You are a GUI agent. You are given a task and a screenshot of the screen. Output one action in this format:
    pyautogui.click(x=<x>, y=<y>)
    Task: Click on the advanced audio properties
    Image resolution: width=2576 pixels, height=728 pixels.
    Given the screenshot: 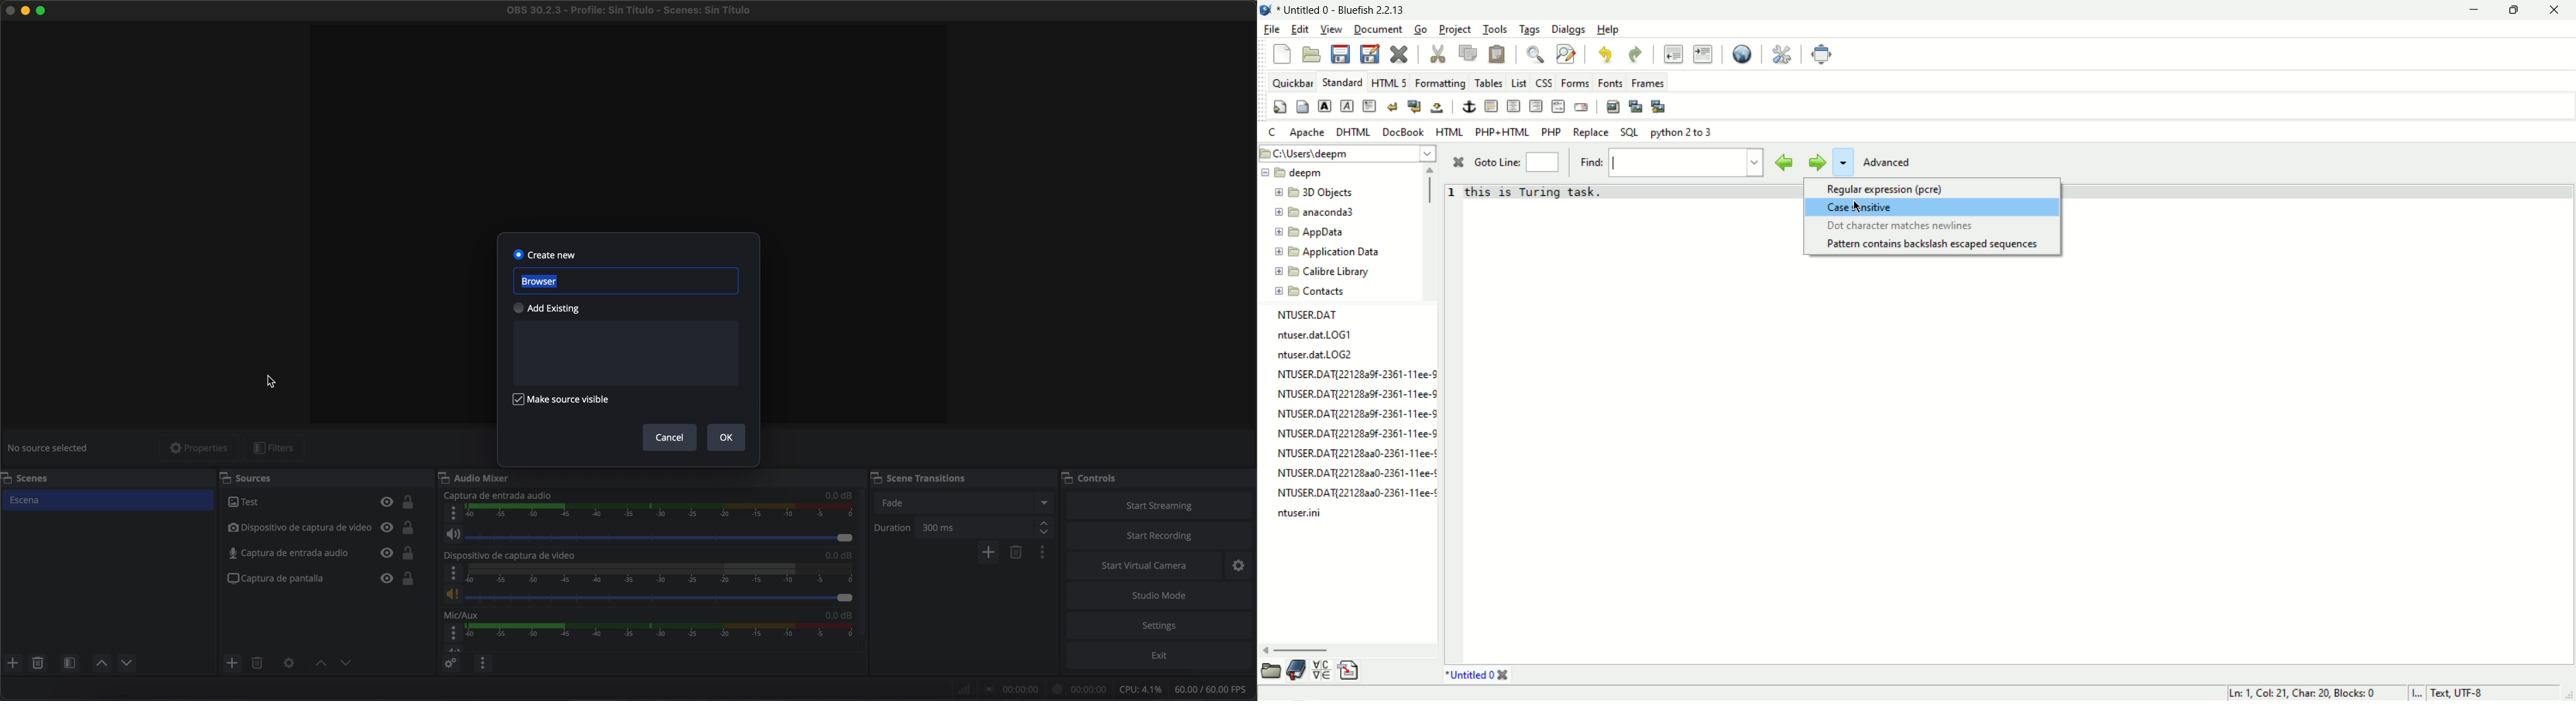 What is the action you would take?
    pyautogui.click(x=450, y=662)
    